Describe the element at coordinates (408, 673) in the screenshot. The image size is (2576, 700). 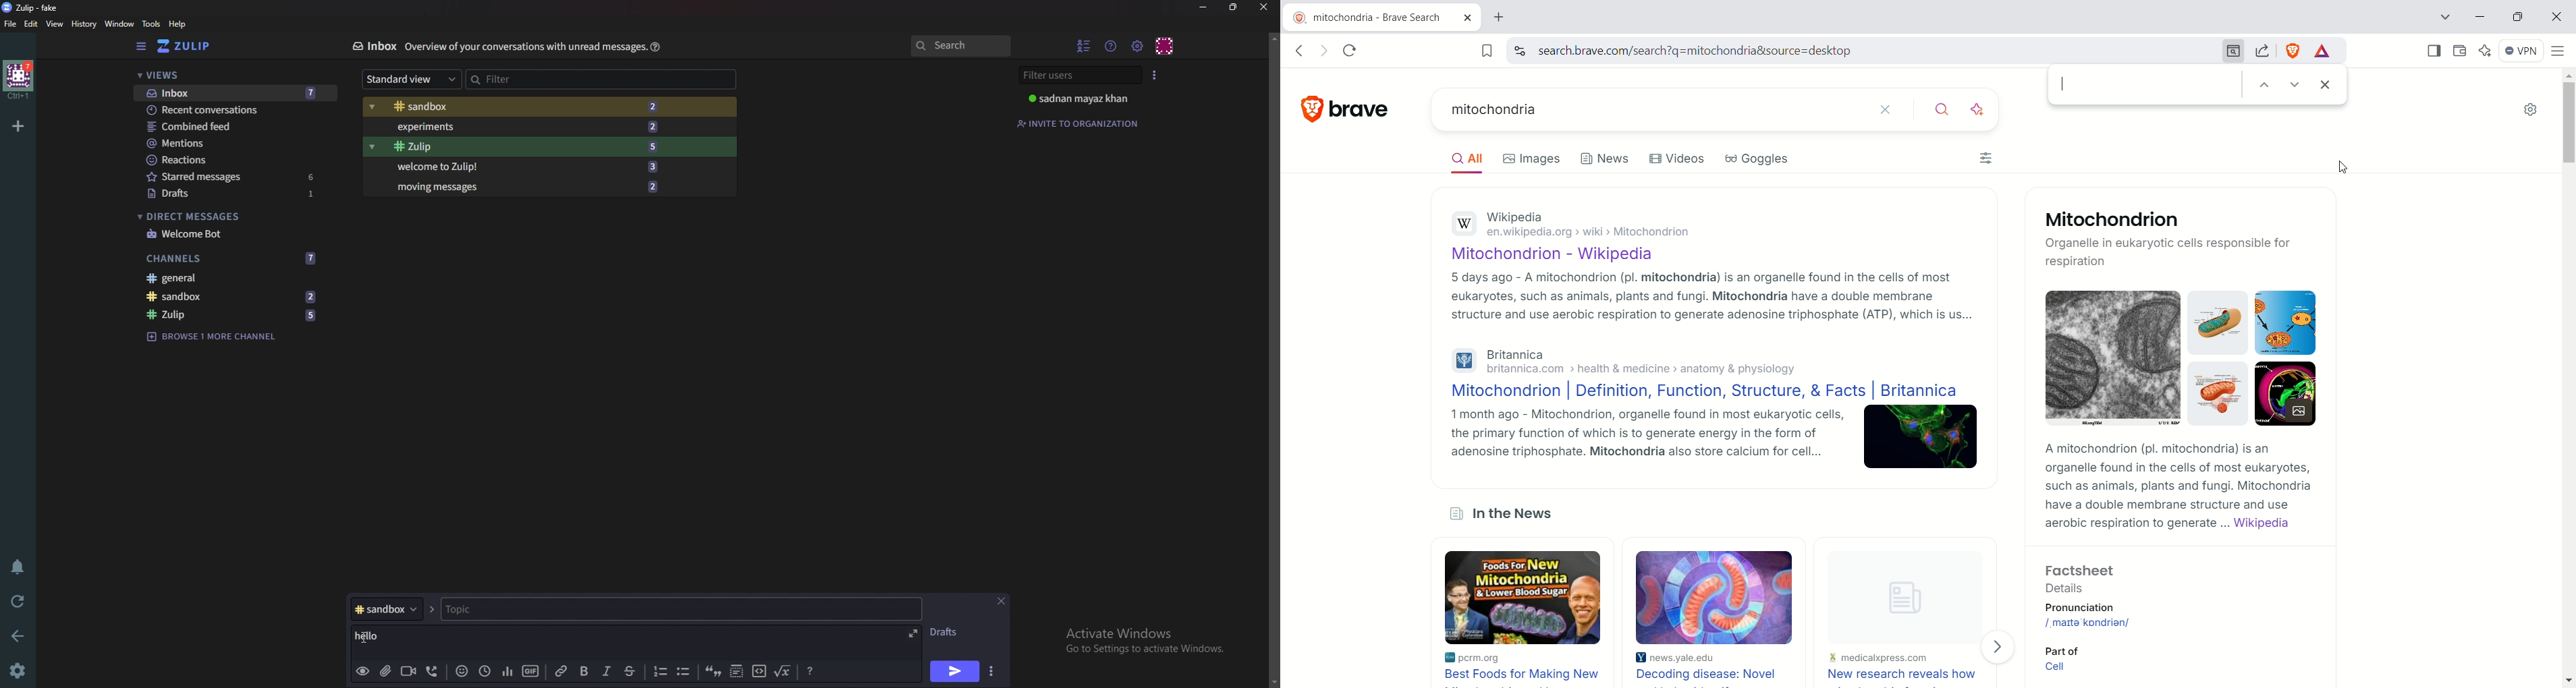
I see `Video call` at that location.